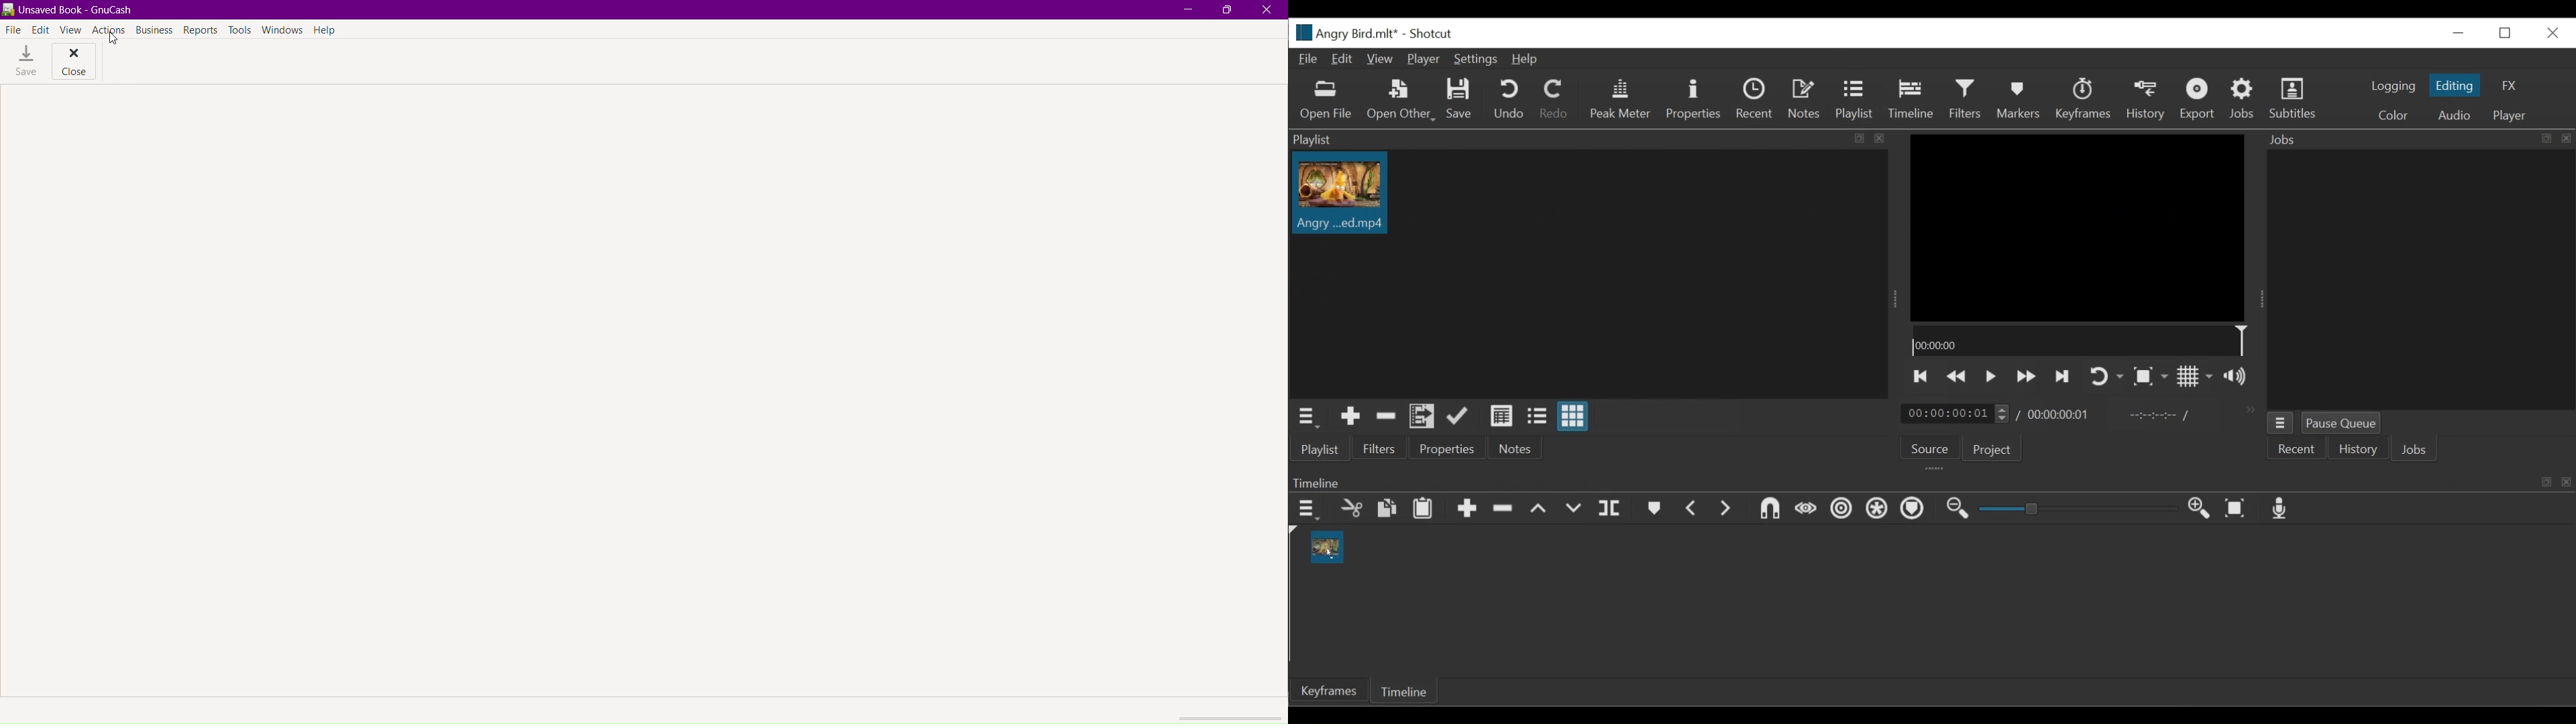  I want to click on Restore, so click(2507, 32).